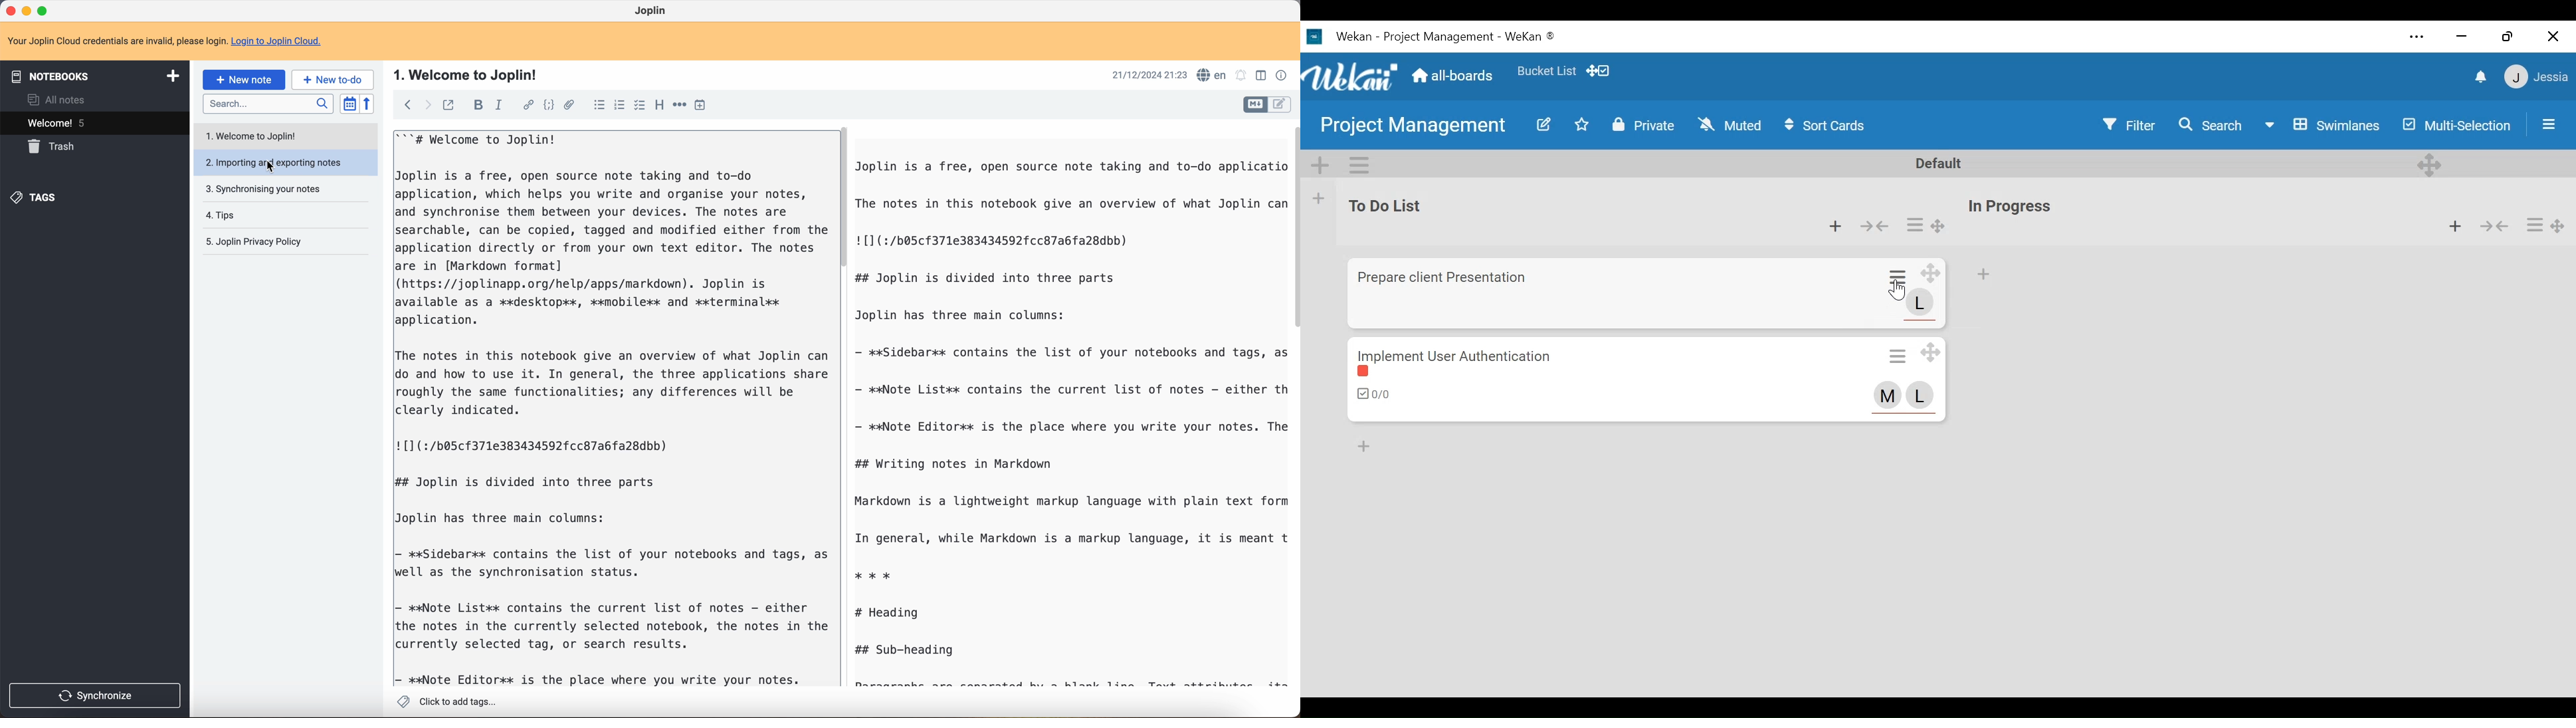  What do you see at coordinates (480, 104) in the screenshot?
I see `bold` at bounding box center [480, 104].